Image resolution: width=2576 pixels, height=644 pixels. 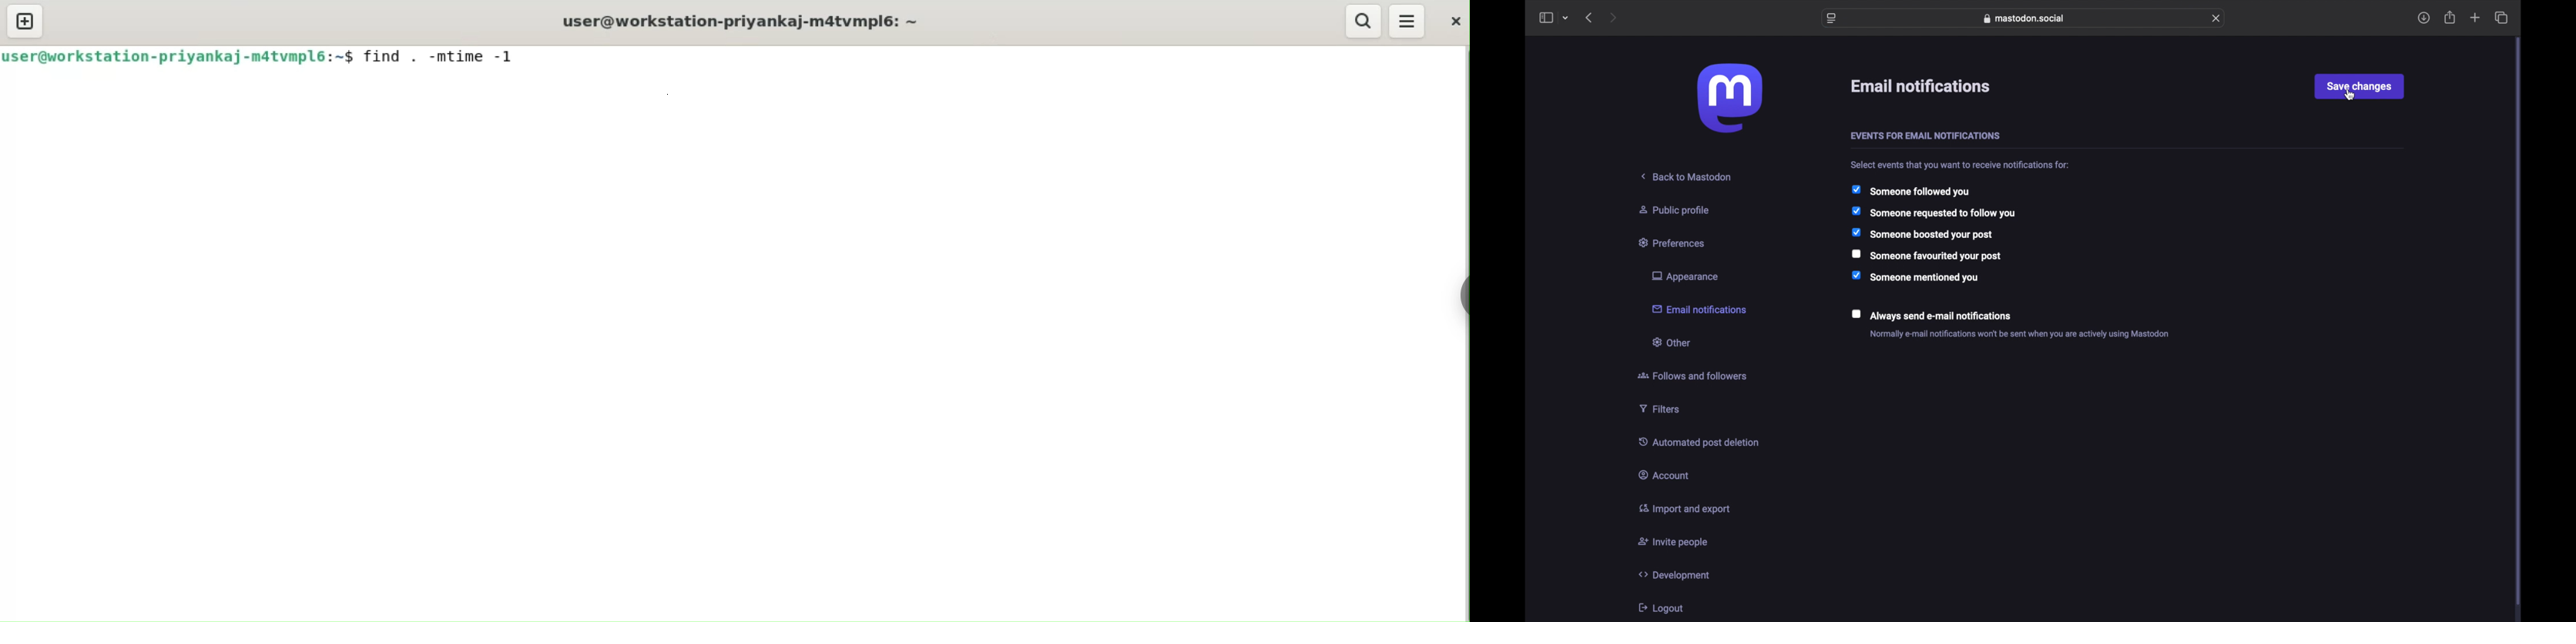 I want to click on development, so click(x=1674, y=575).